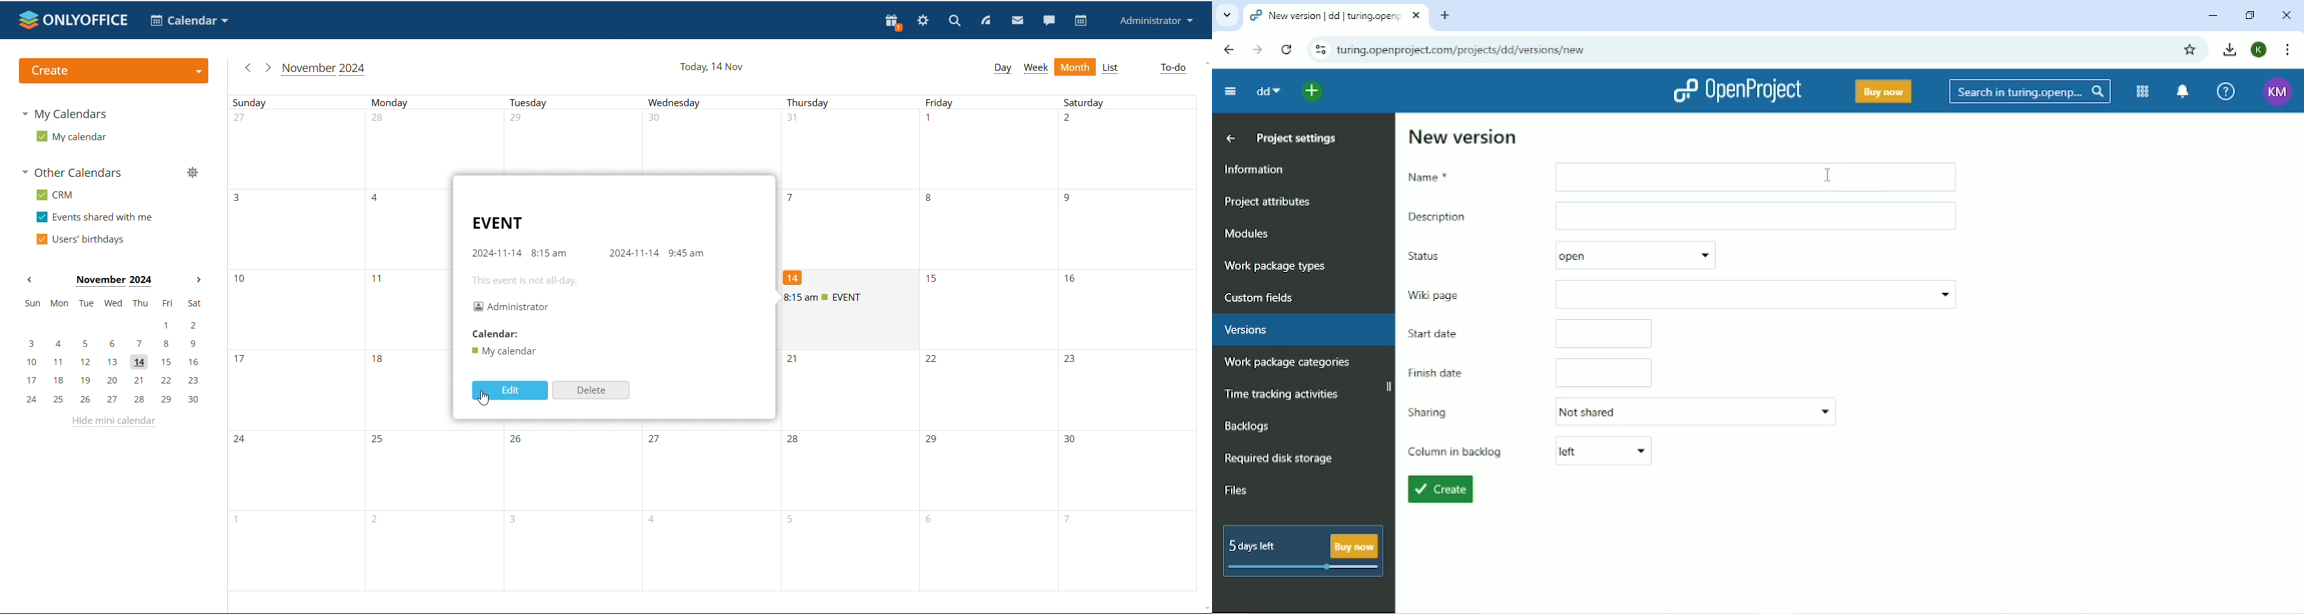 The width and height of the screenshot is (2324, 616). I want to click on Time tracking activities, so click(1282, 393).